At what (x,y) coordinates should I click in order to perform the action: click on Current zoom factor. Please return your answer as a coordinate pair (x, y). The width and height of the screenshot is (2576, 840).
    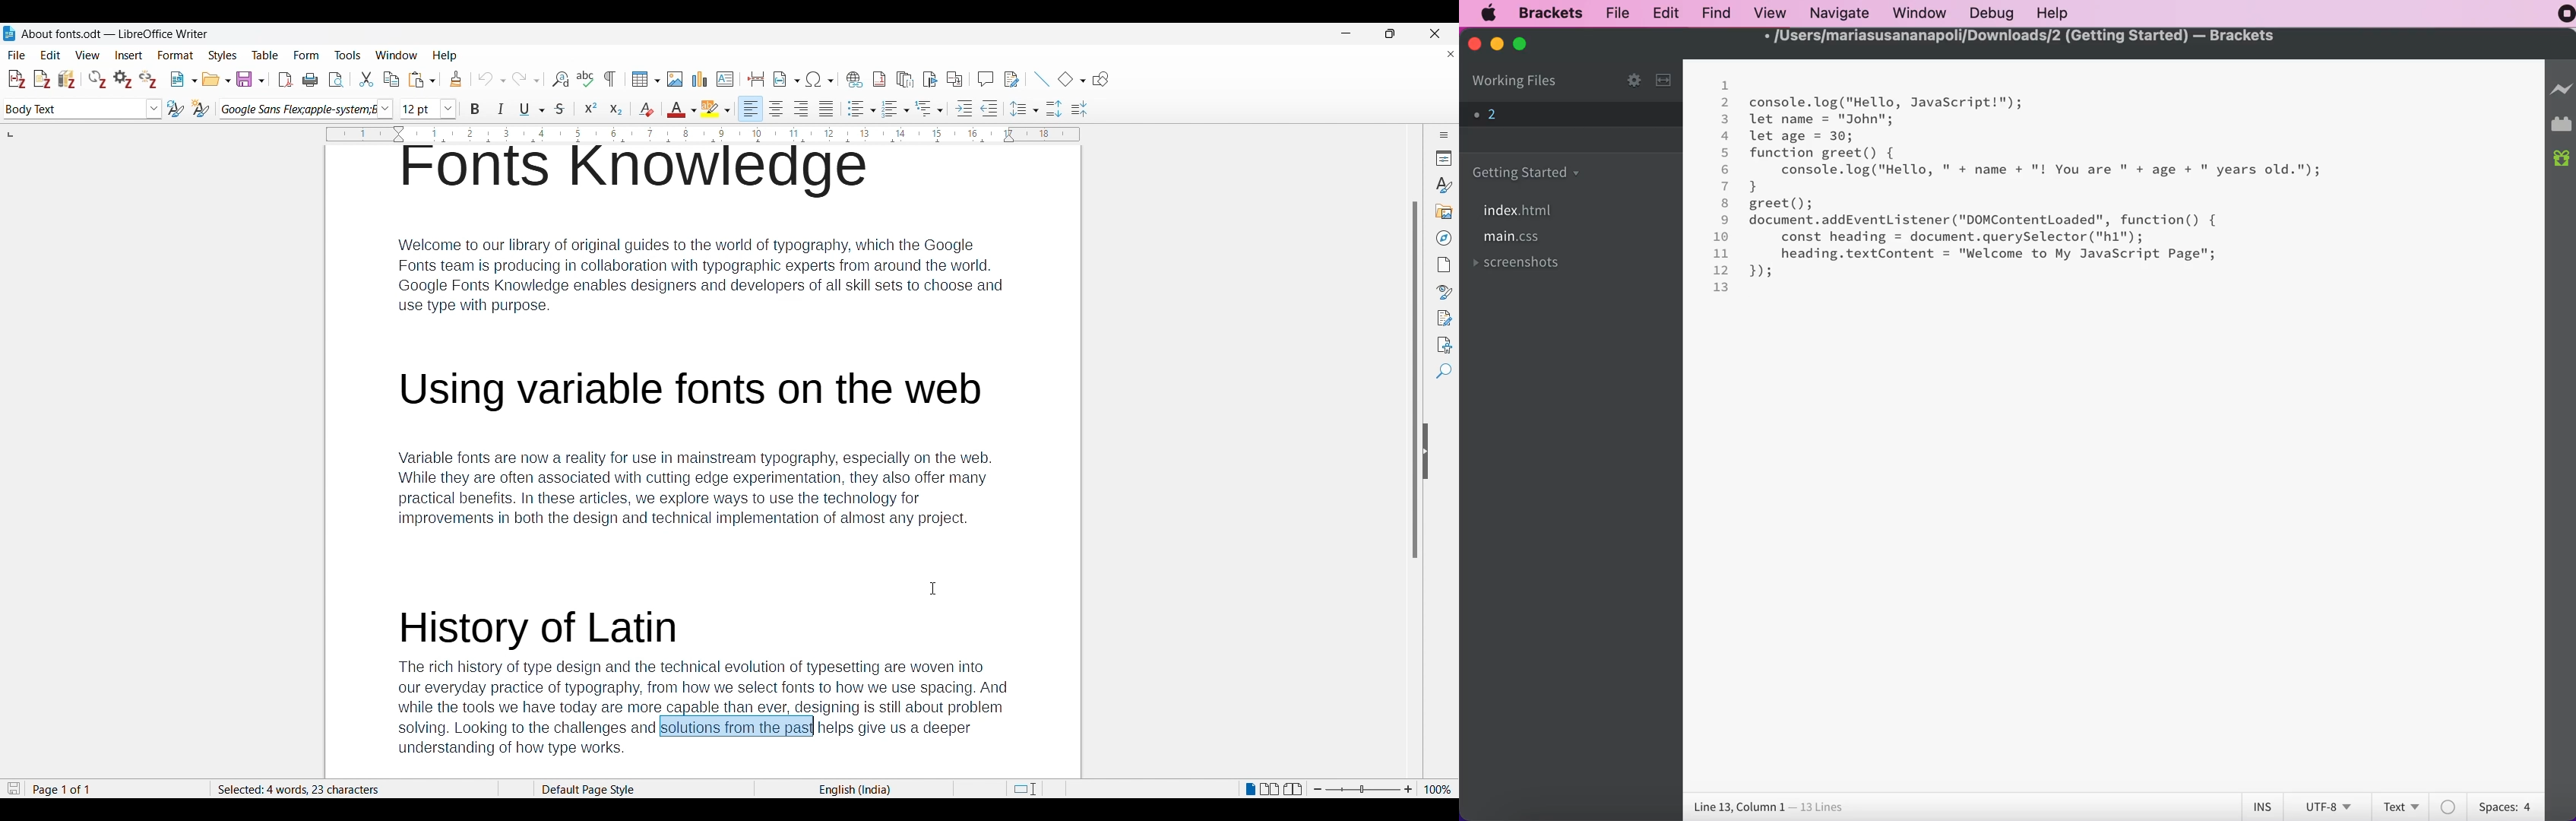
    Looking at the image, I should click on (1438, 790).